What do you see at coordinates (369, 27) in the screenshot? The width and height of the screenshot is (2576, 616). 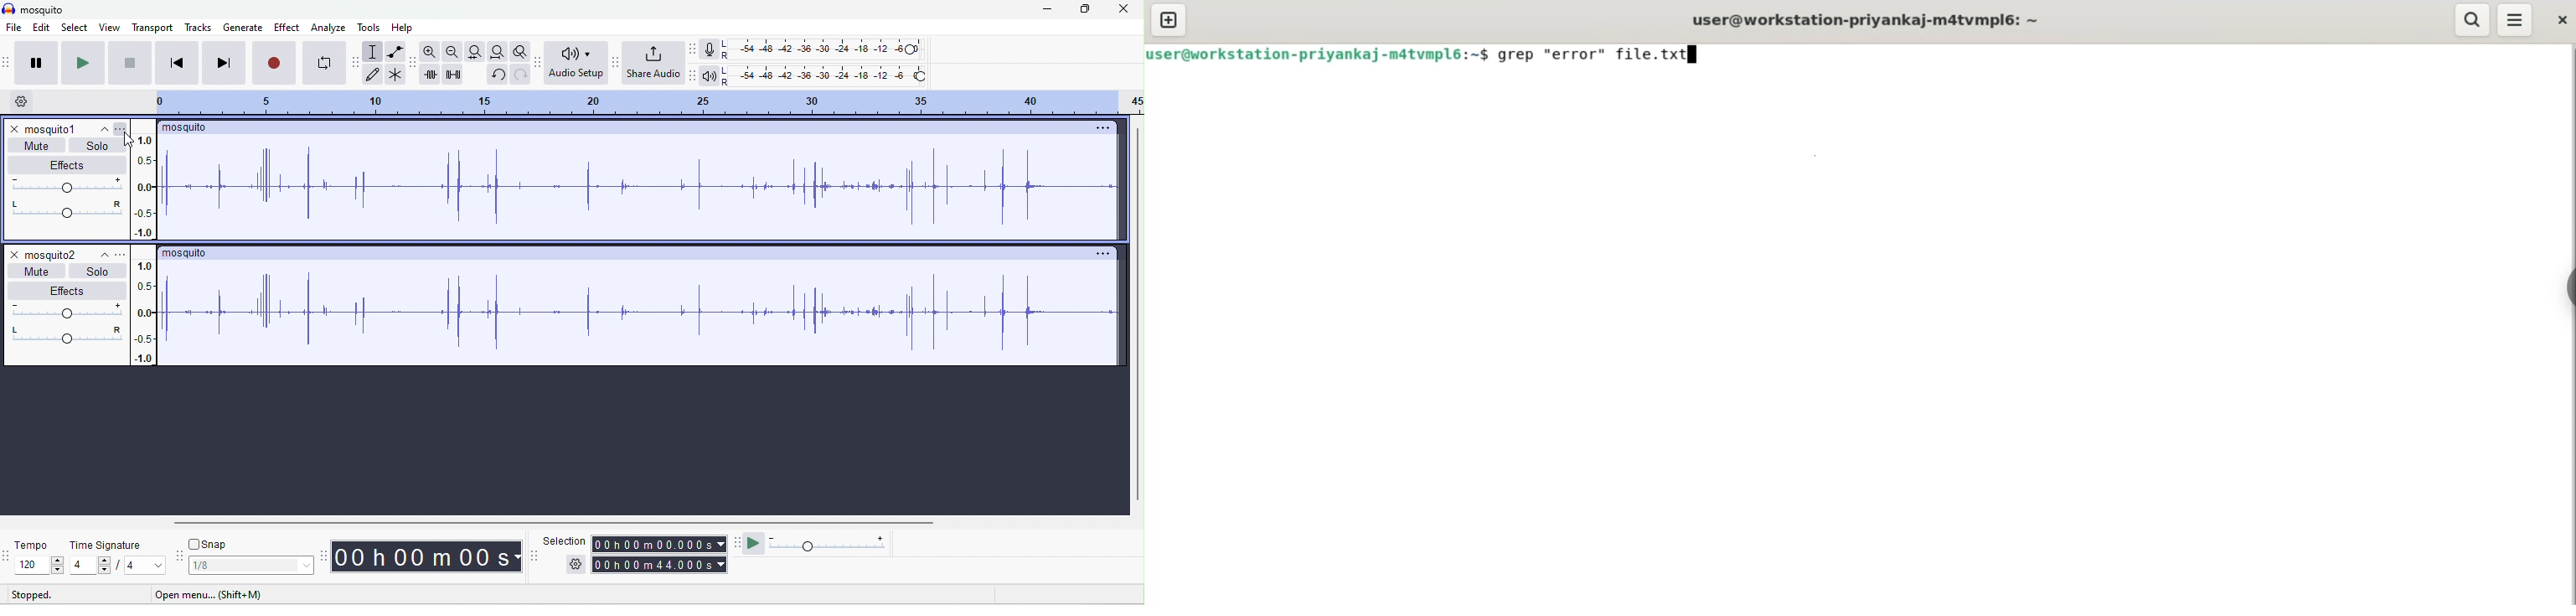 I see `tools` at bounding box center [369, 27].